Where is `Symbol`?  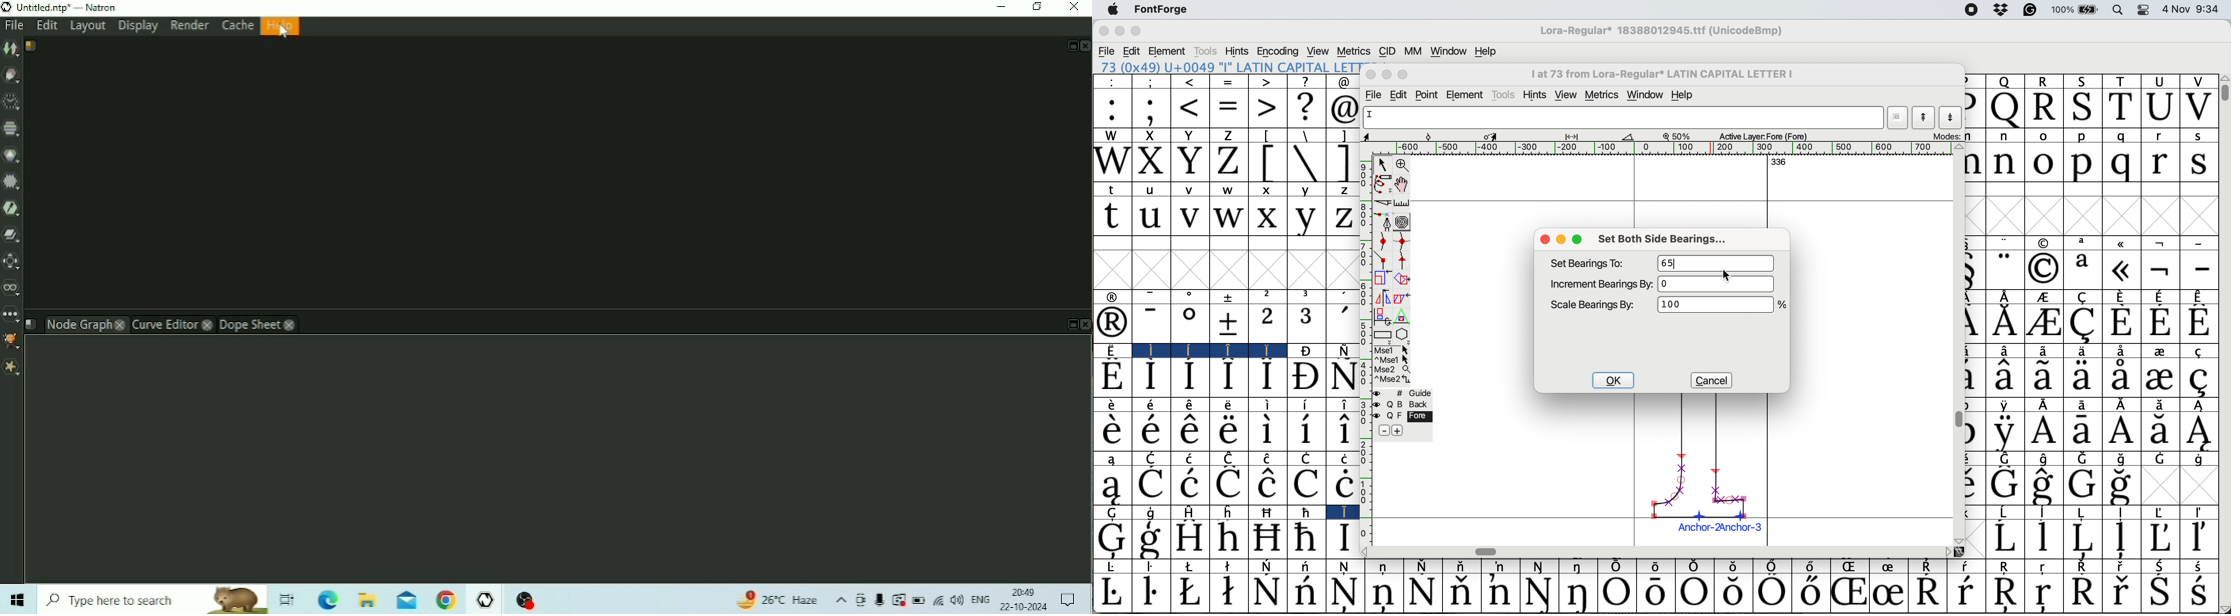
Symbol is located at coordinates (2085, 459).